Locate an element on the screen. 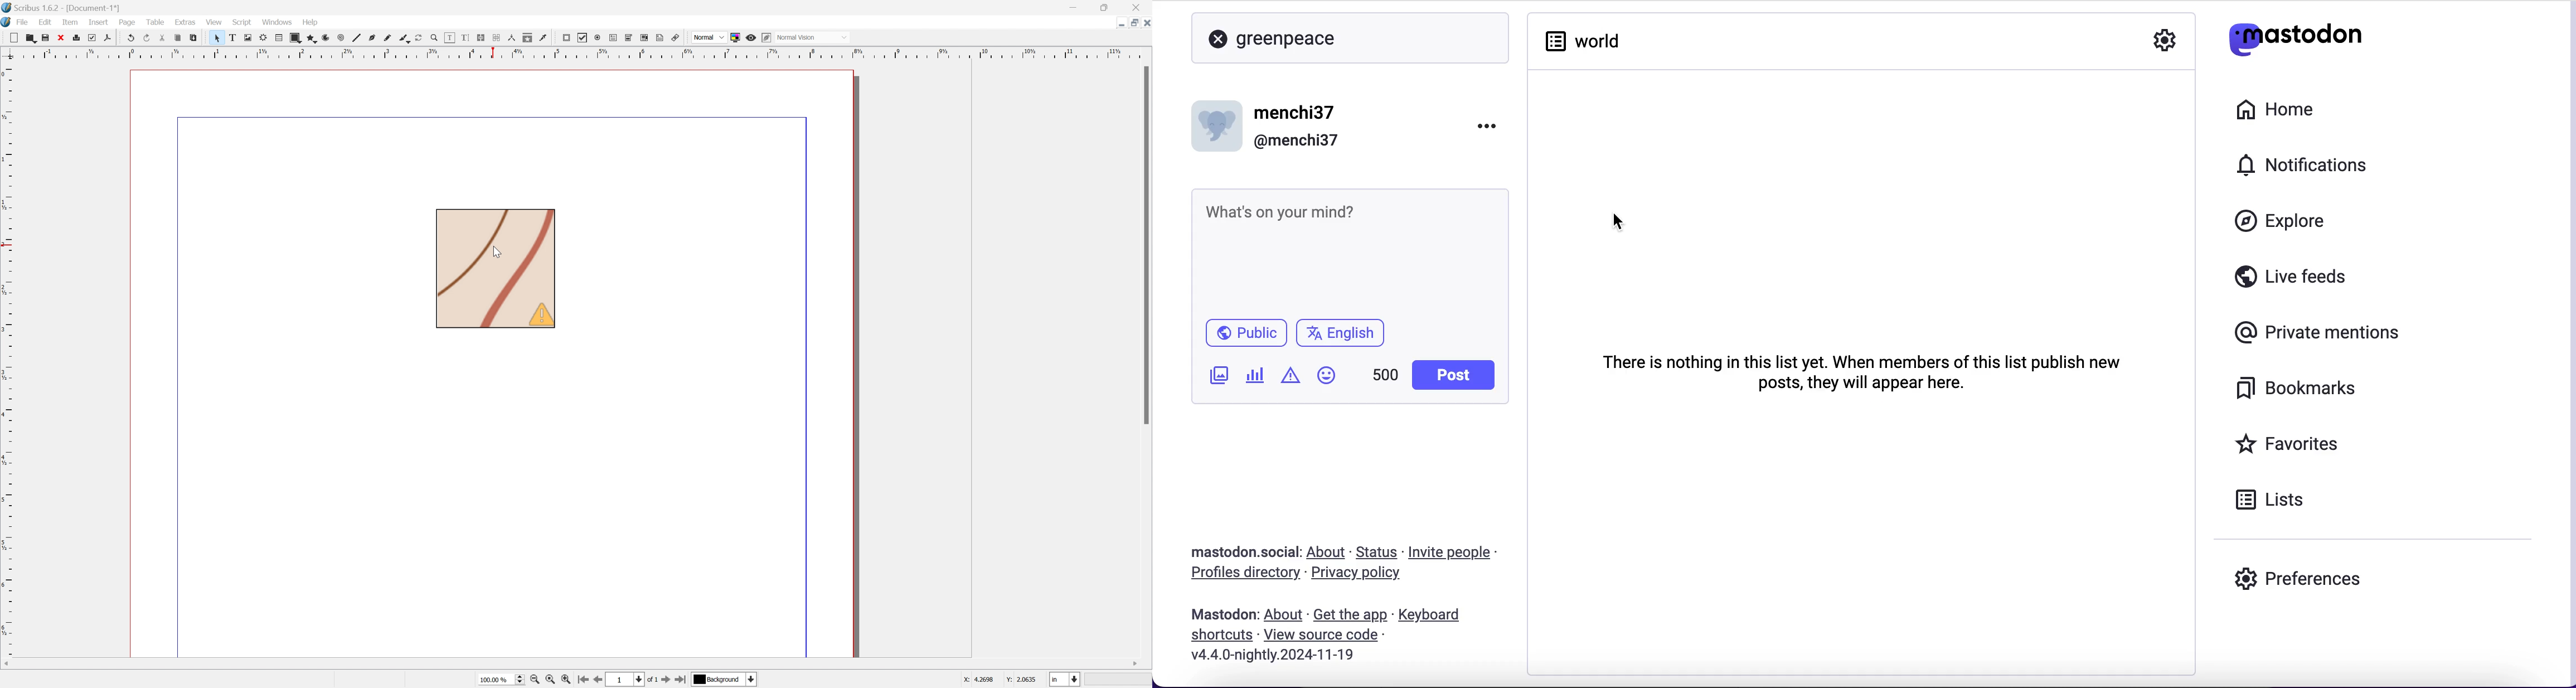  post button is located at coordinates (1457, 375).